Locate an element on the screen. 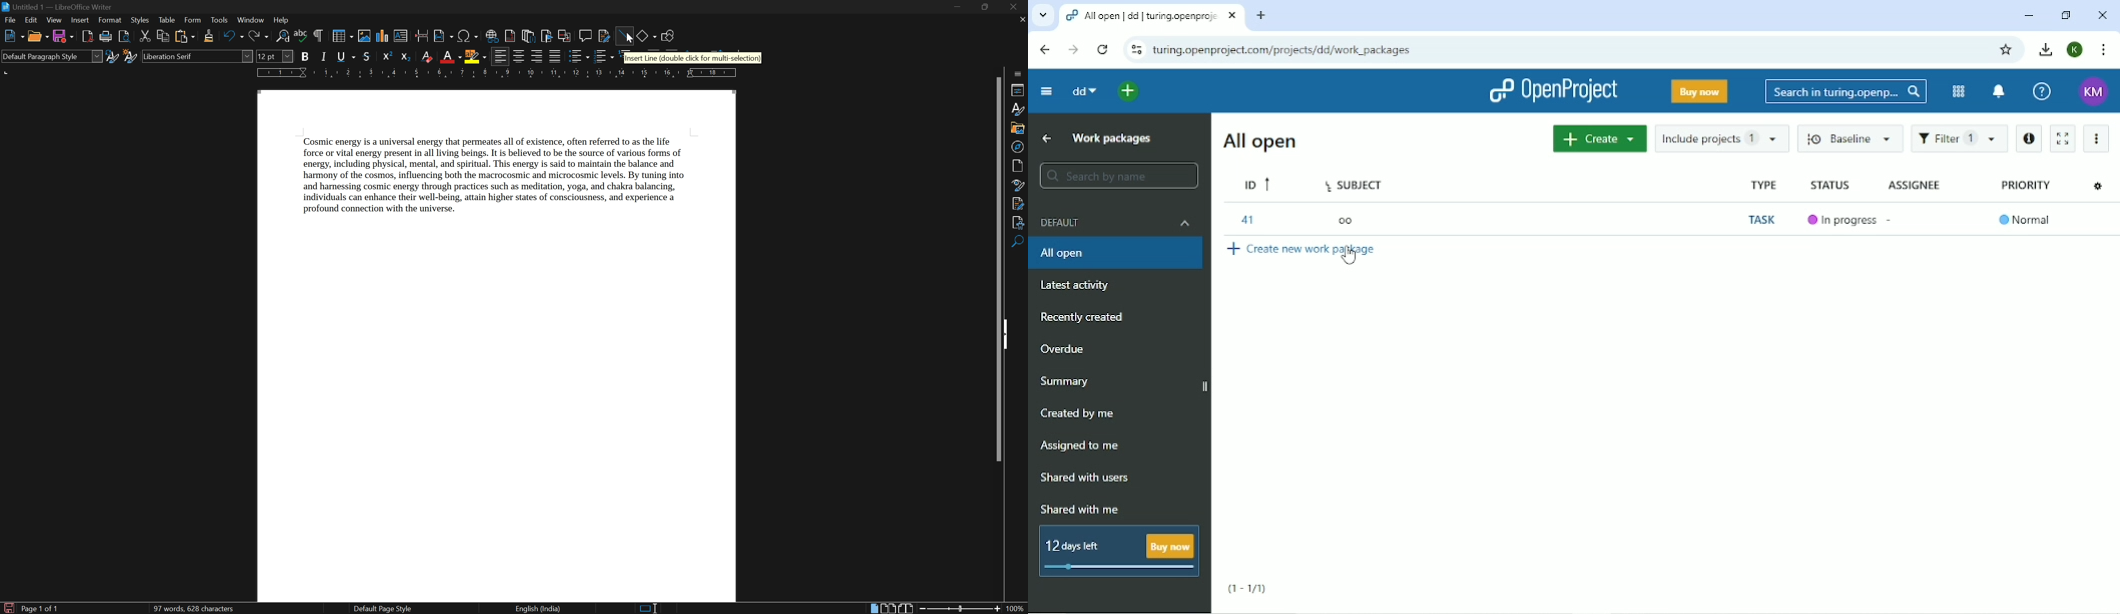 The image size is (2128, 616). underline is located at coordinates (347, 56).